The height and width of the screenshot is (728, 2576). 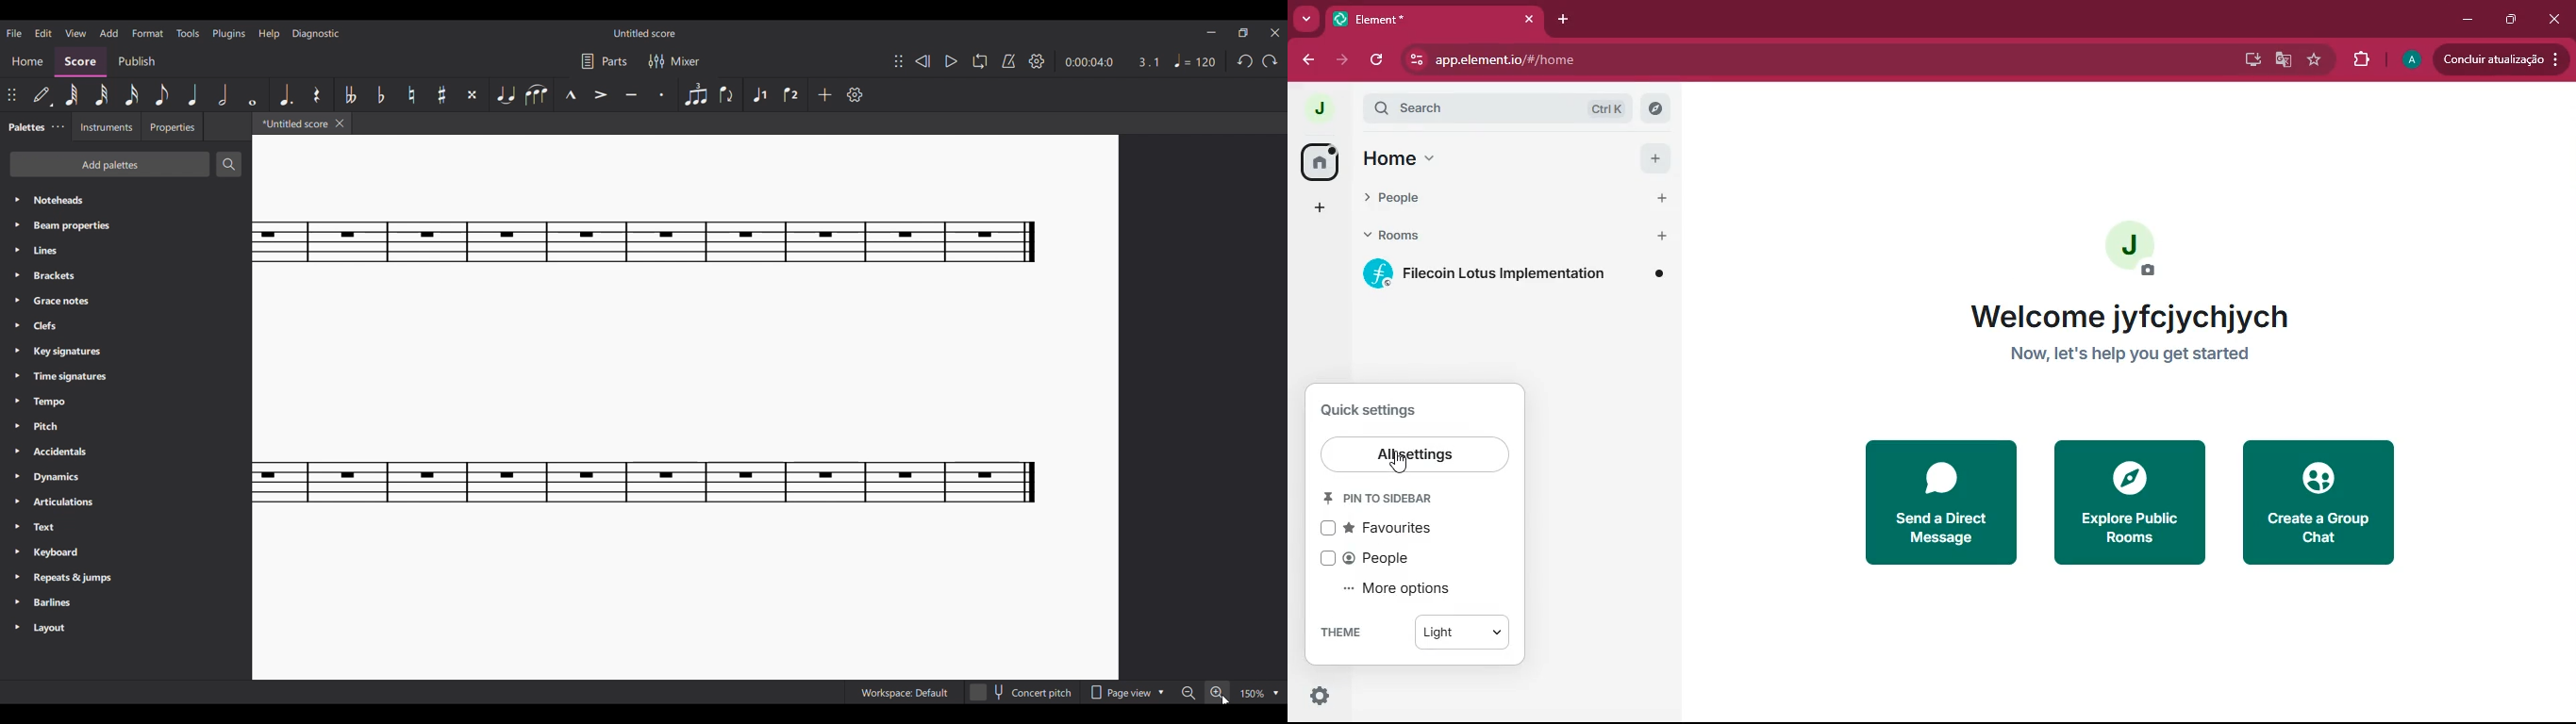 What do you see at coordinates (125, 377) in the screenshot?
I see `Time signatures` at bounding box center [125, 377].